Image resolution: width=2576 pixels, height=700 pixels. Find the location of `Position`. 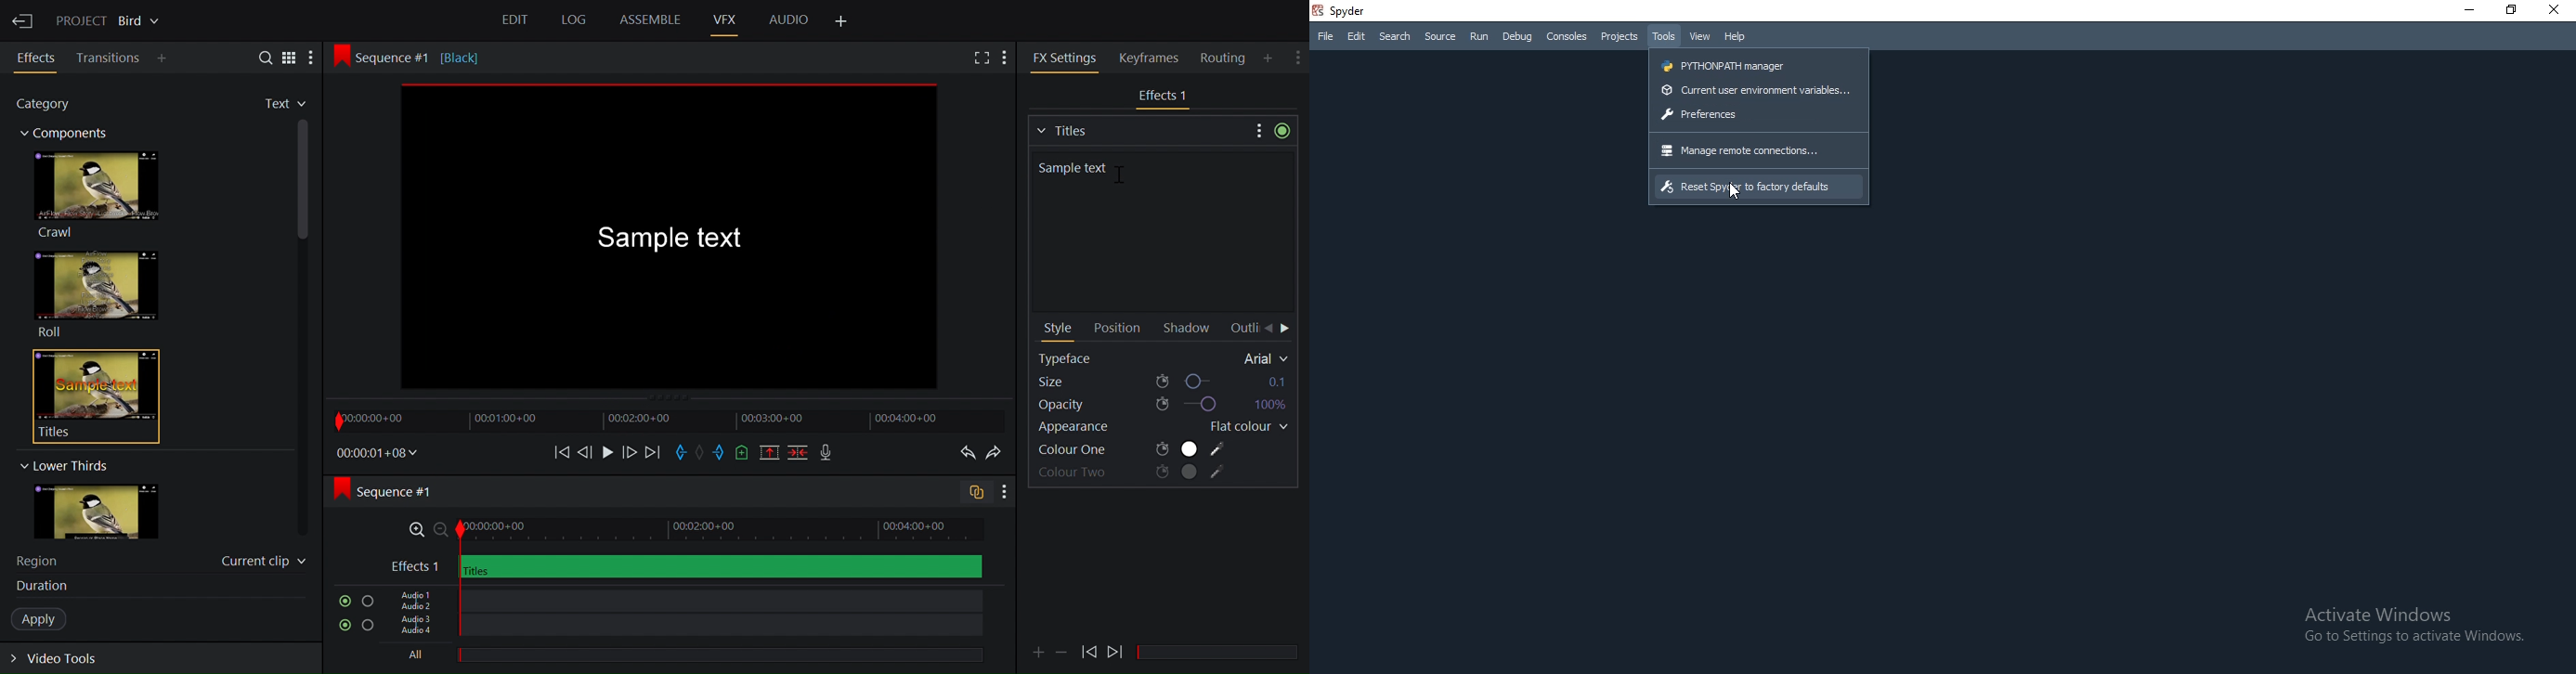

Position is located at coordinates (1117, 329).